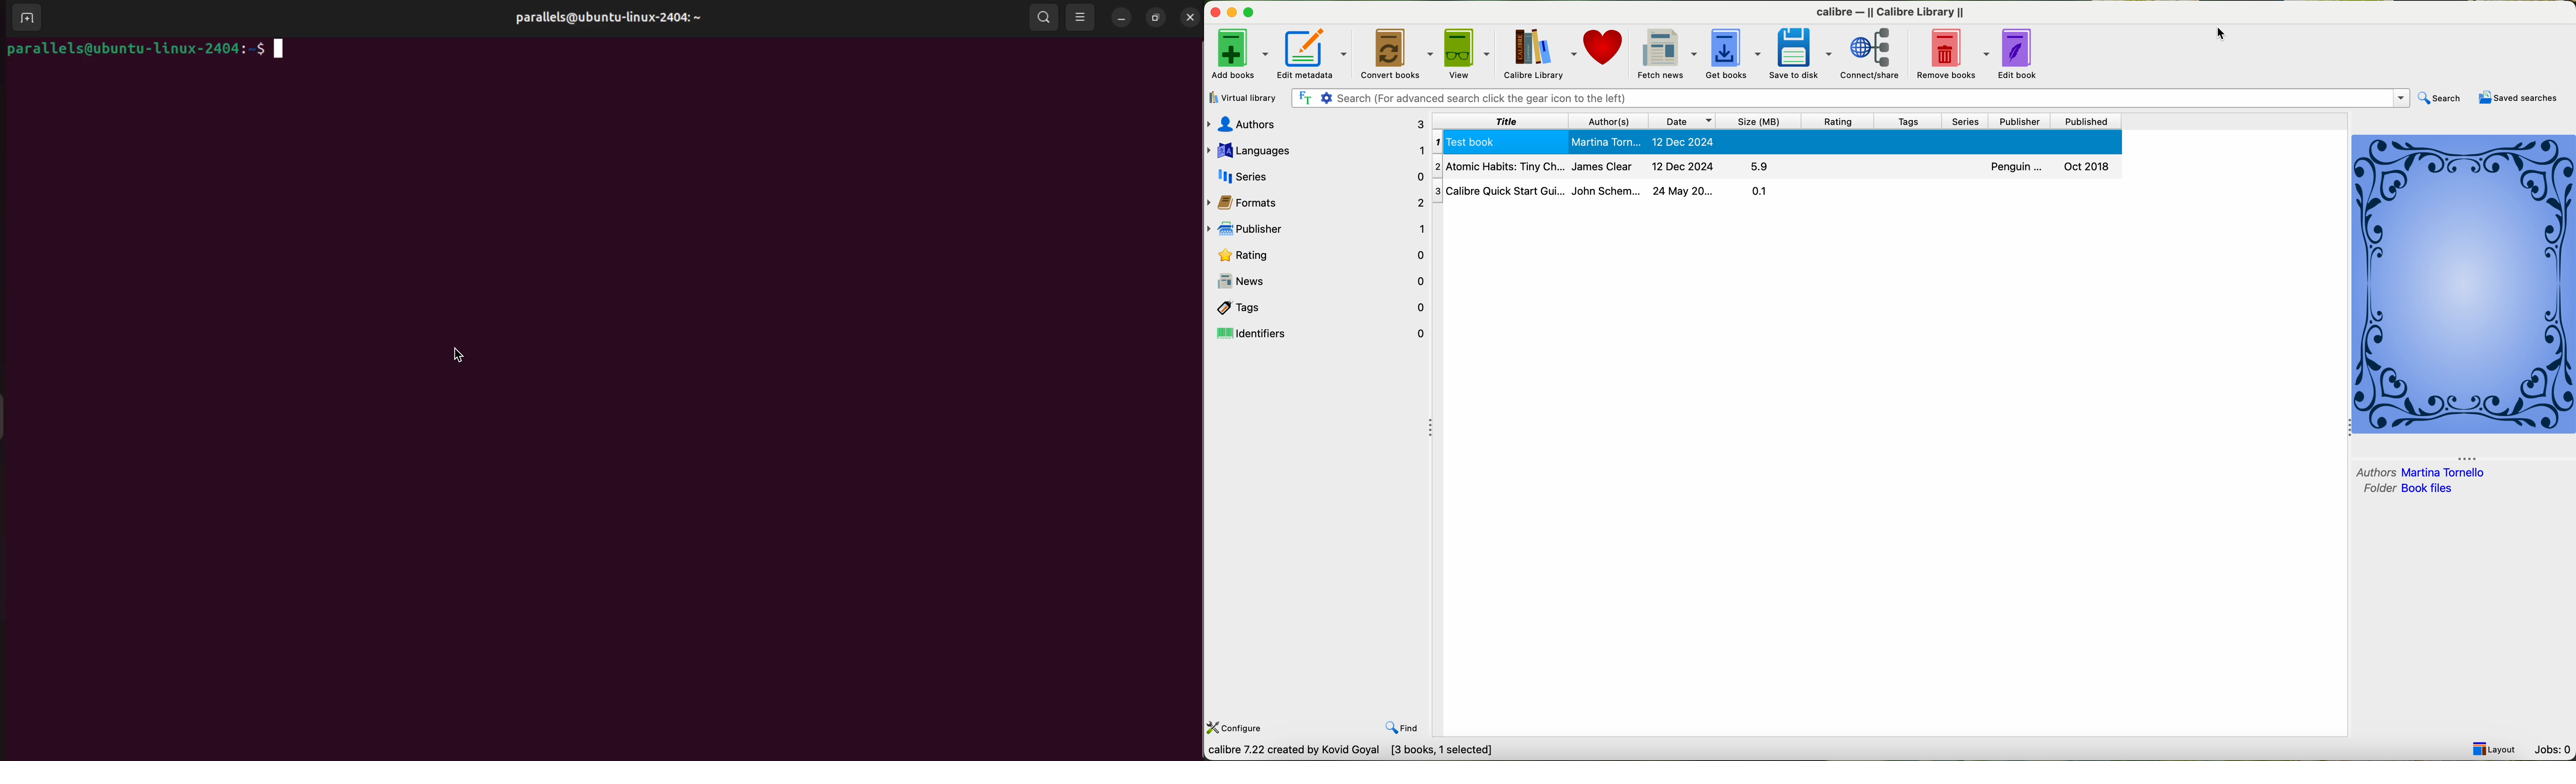 The width and height of the screenshot is (2576, 784). I want to click on Jobs: 0, so click(2551, 751).